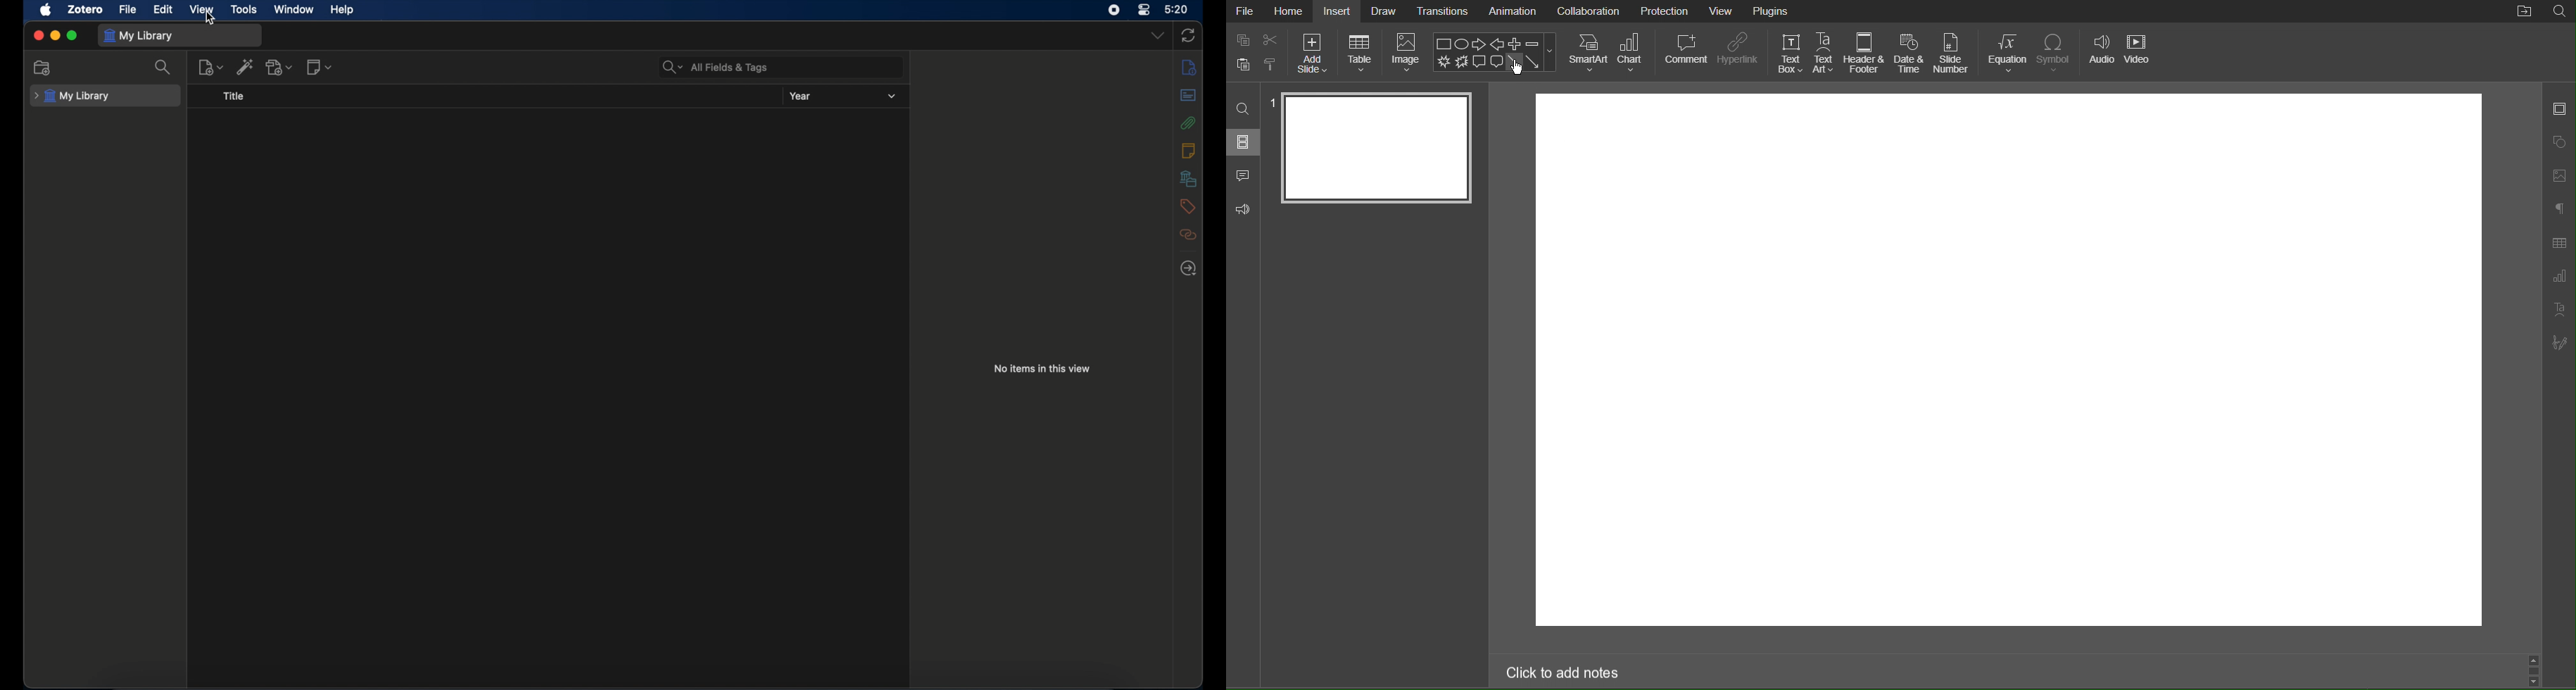 The width and height of the screenshot is (2576, 700). I want to click on search bar, so click(715, 67).